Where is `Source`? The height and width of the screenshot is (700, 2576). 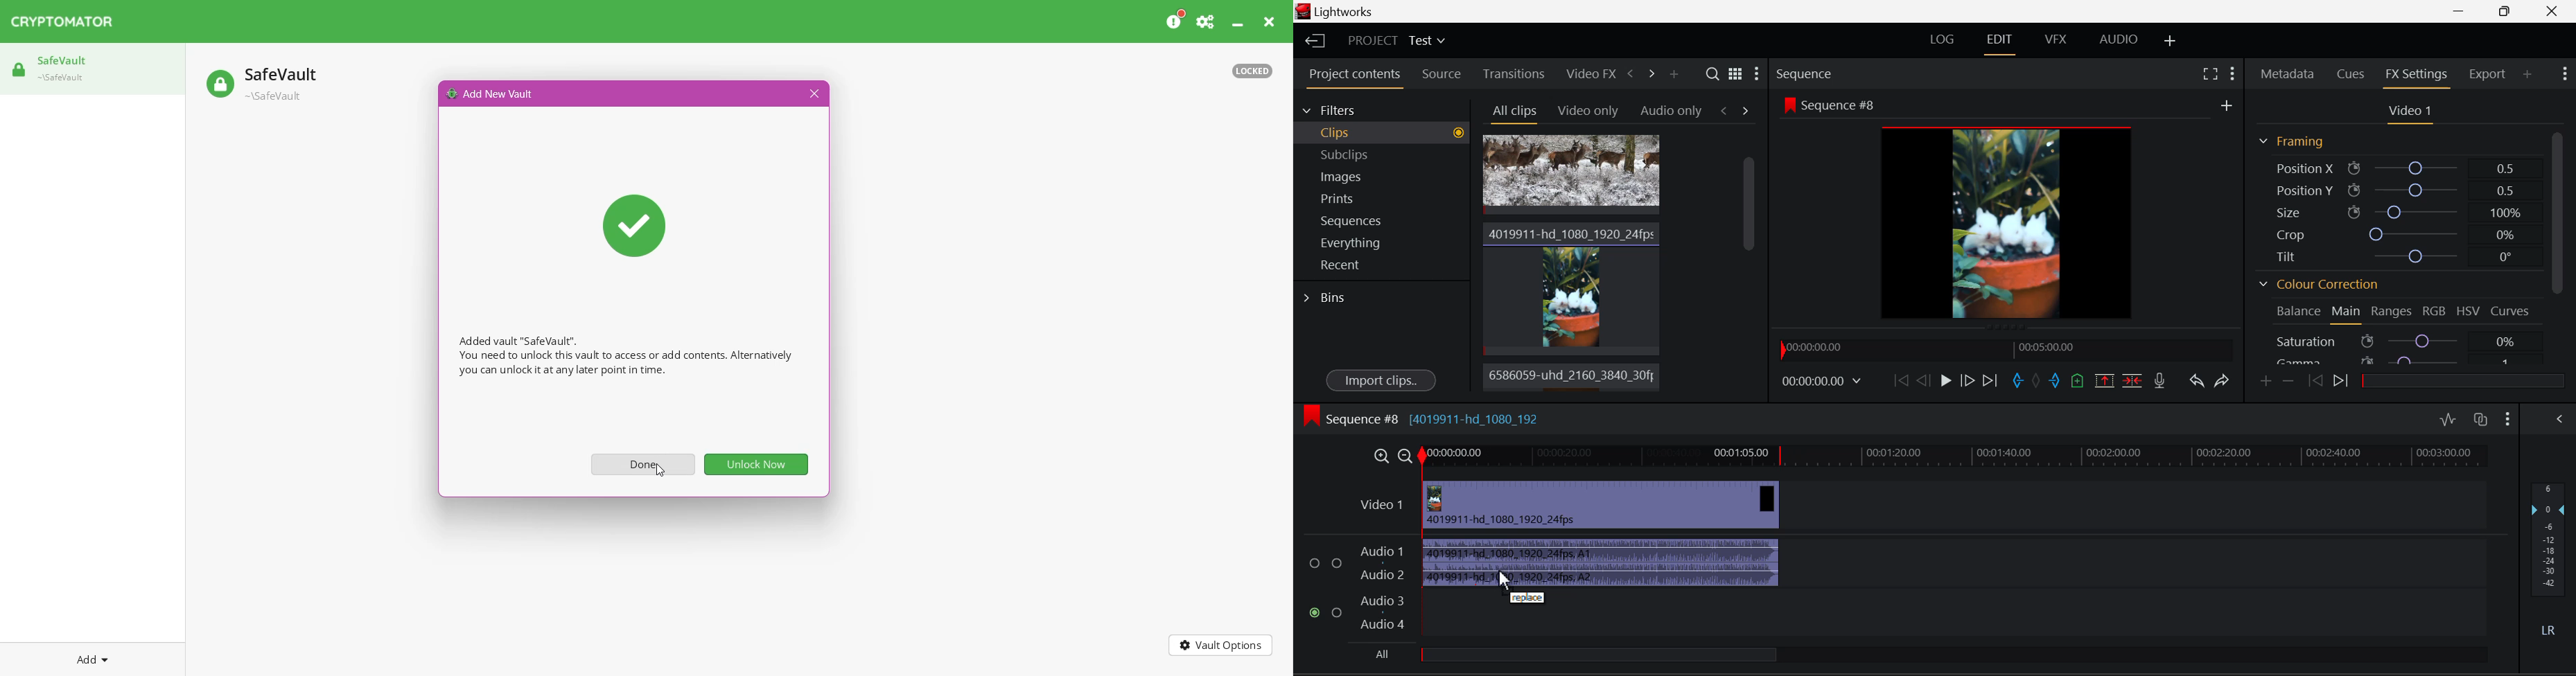
Source is located at coordinates (1442, 75).